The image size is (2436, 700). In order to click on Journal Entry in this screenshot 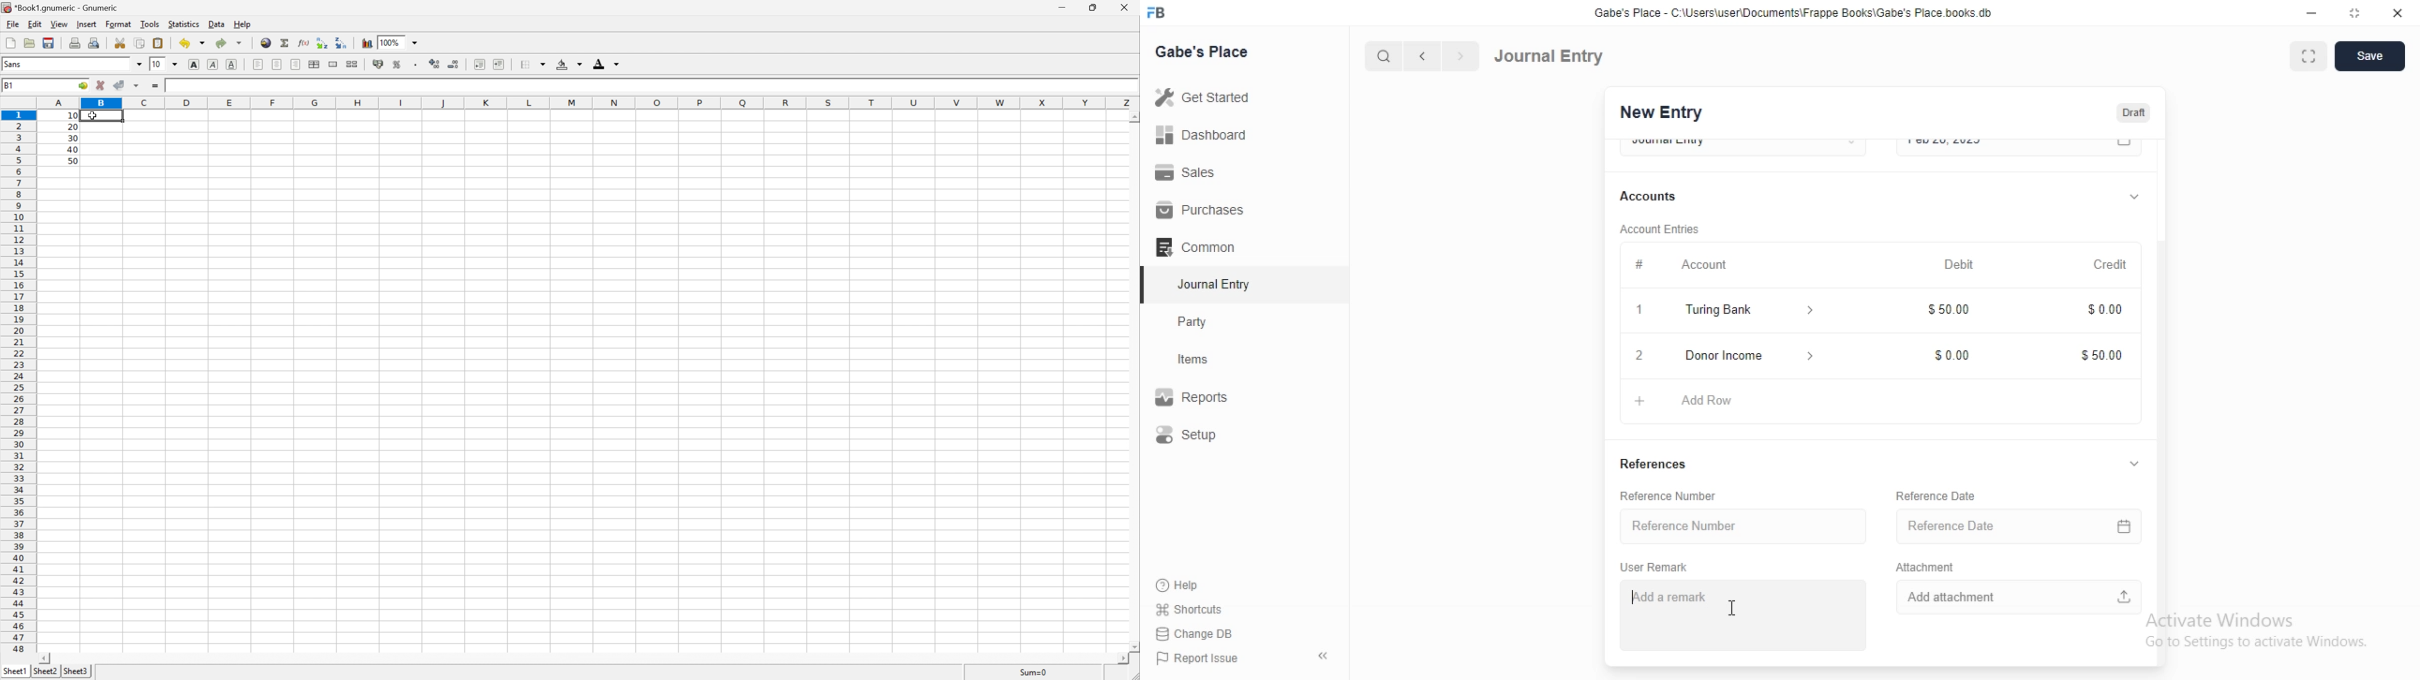, I will do `click(1550, 55)`.